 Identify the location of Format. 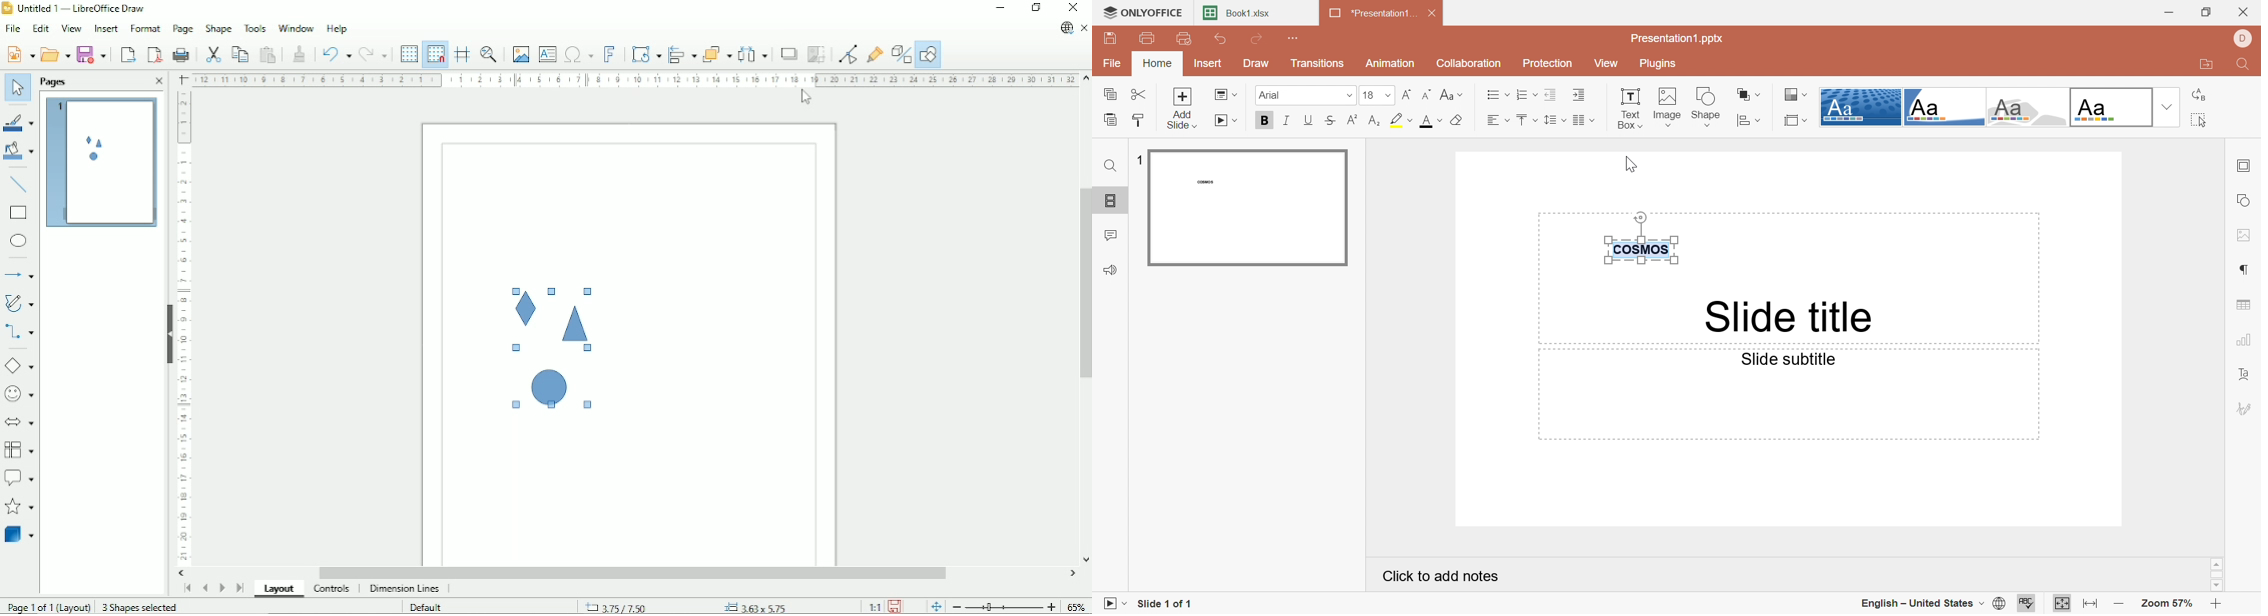
(144, 27).